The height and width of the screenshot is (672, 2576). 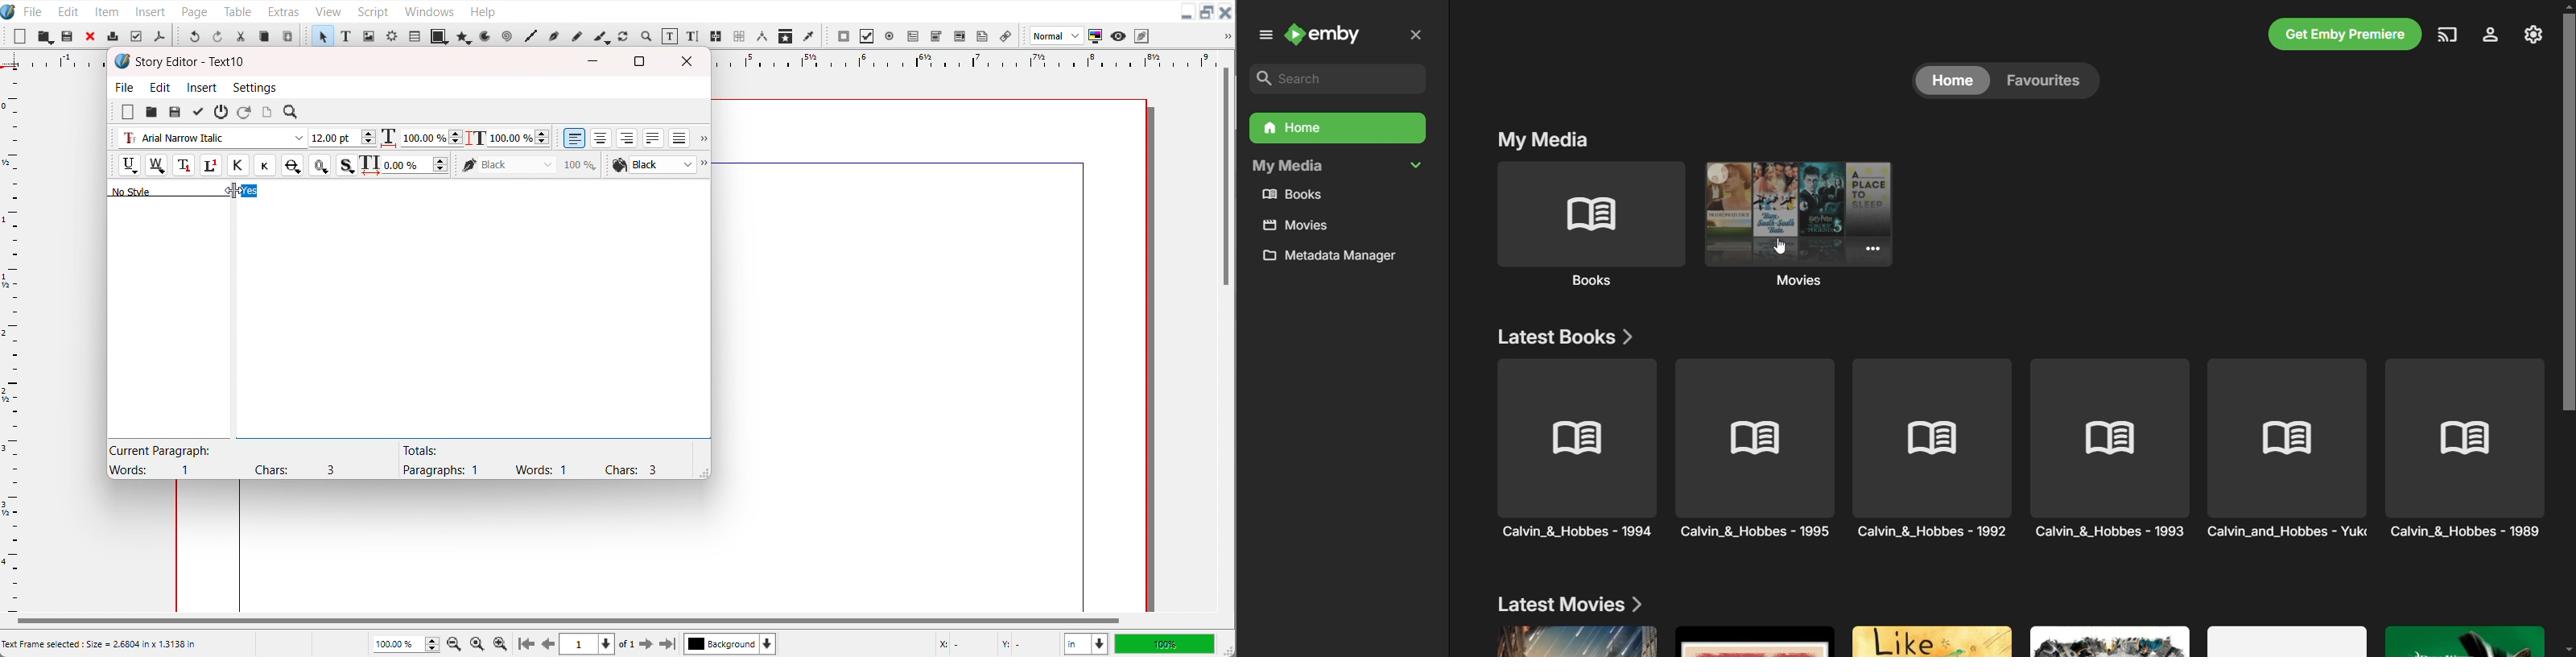 What do you see at coordinates (431, 138) in the screenshot?
I see `Text width adjuster` at bounding box center [431, 138].